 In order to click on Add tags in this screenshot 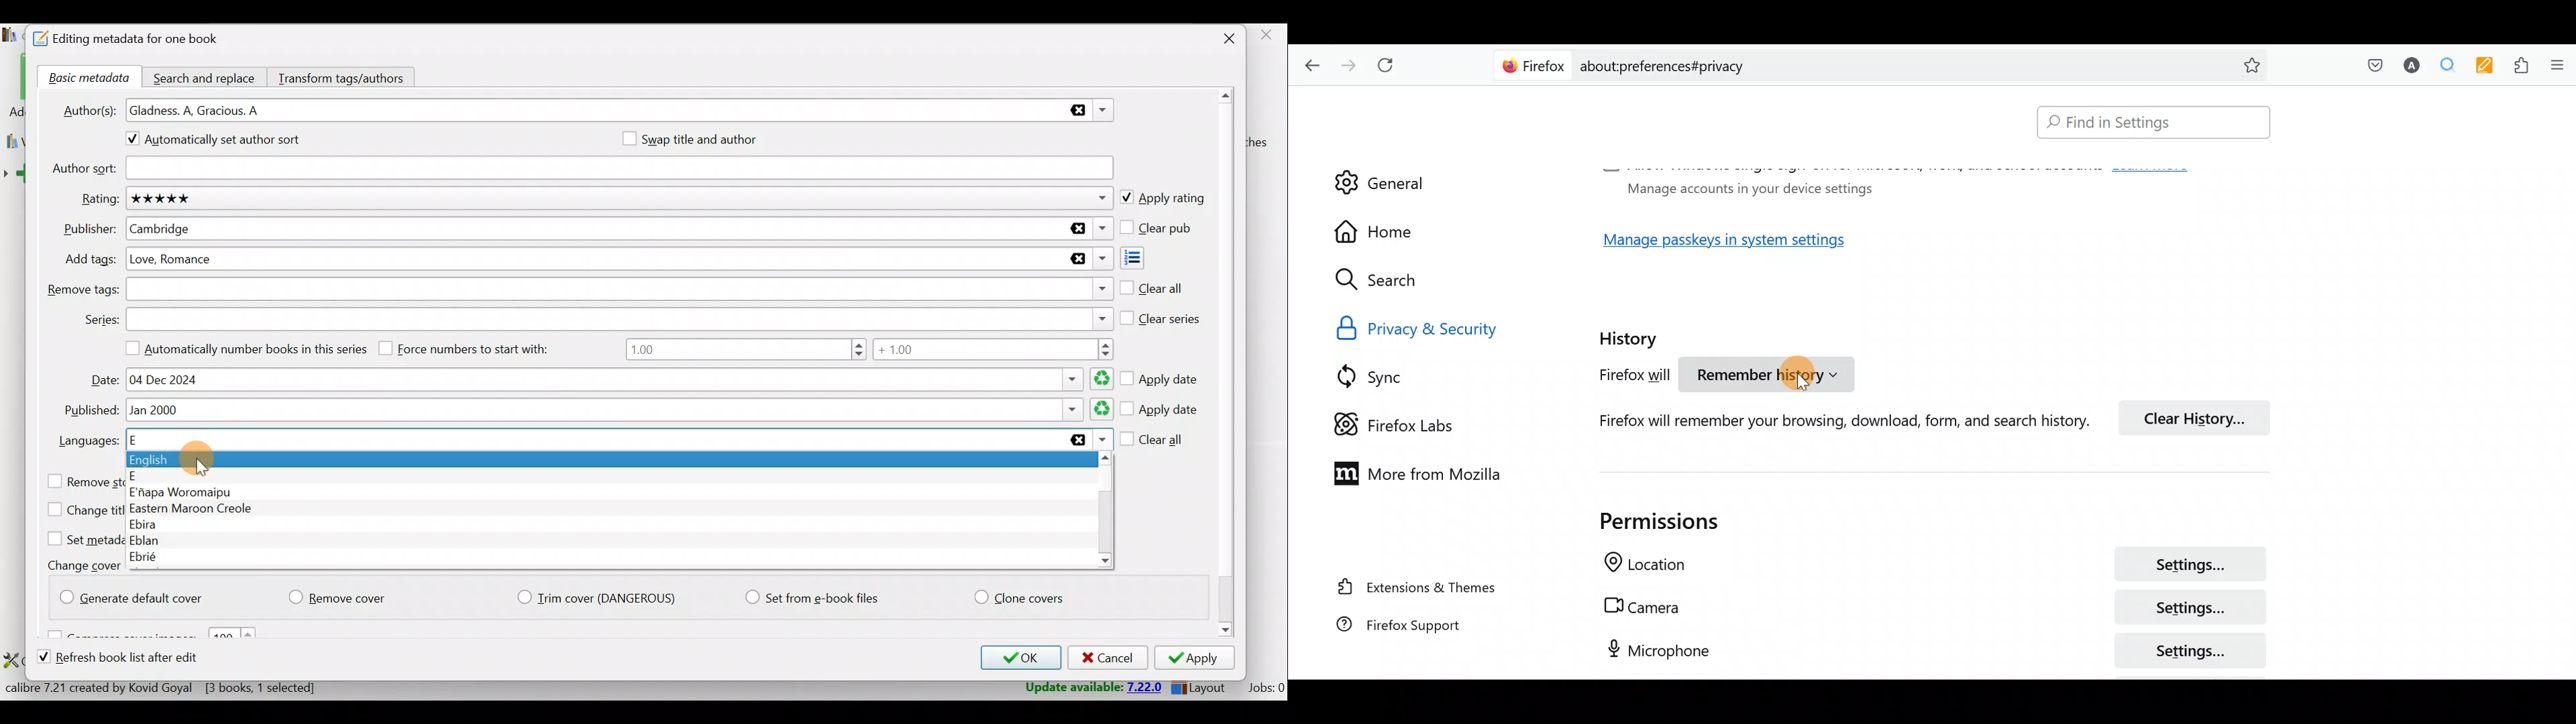, I will do `click(1144, 258)`.